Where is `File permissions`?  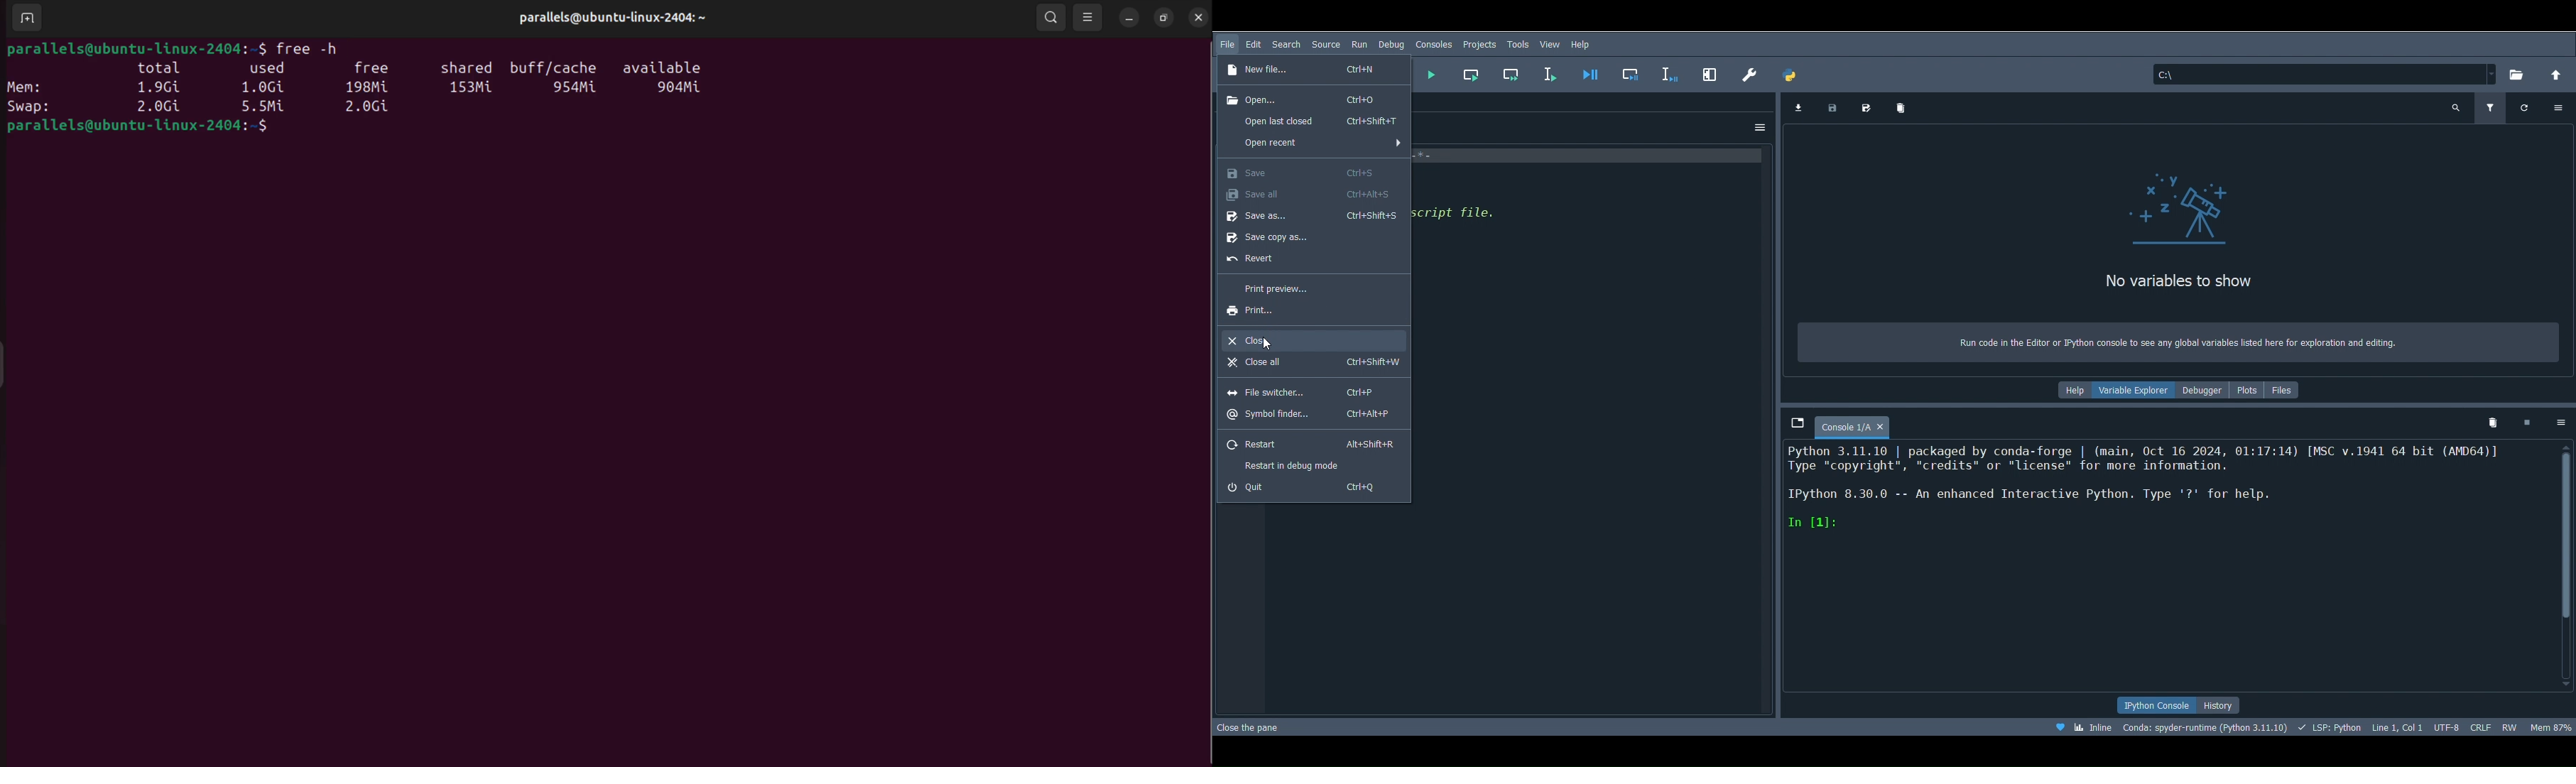
File permissions is located at coordinates (2511, 725).